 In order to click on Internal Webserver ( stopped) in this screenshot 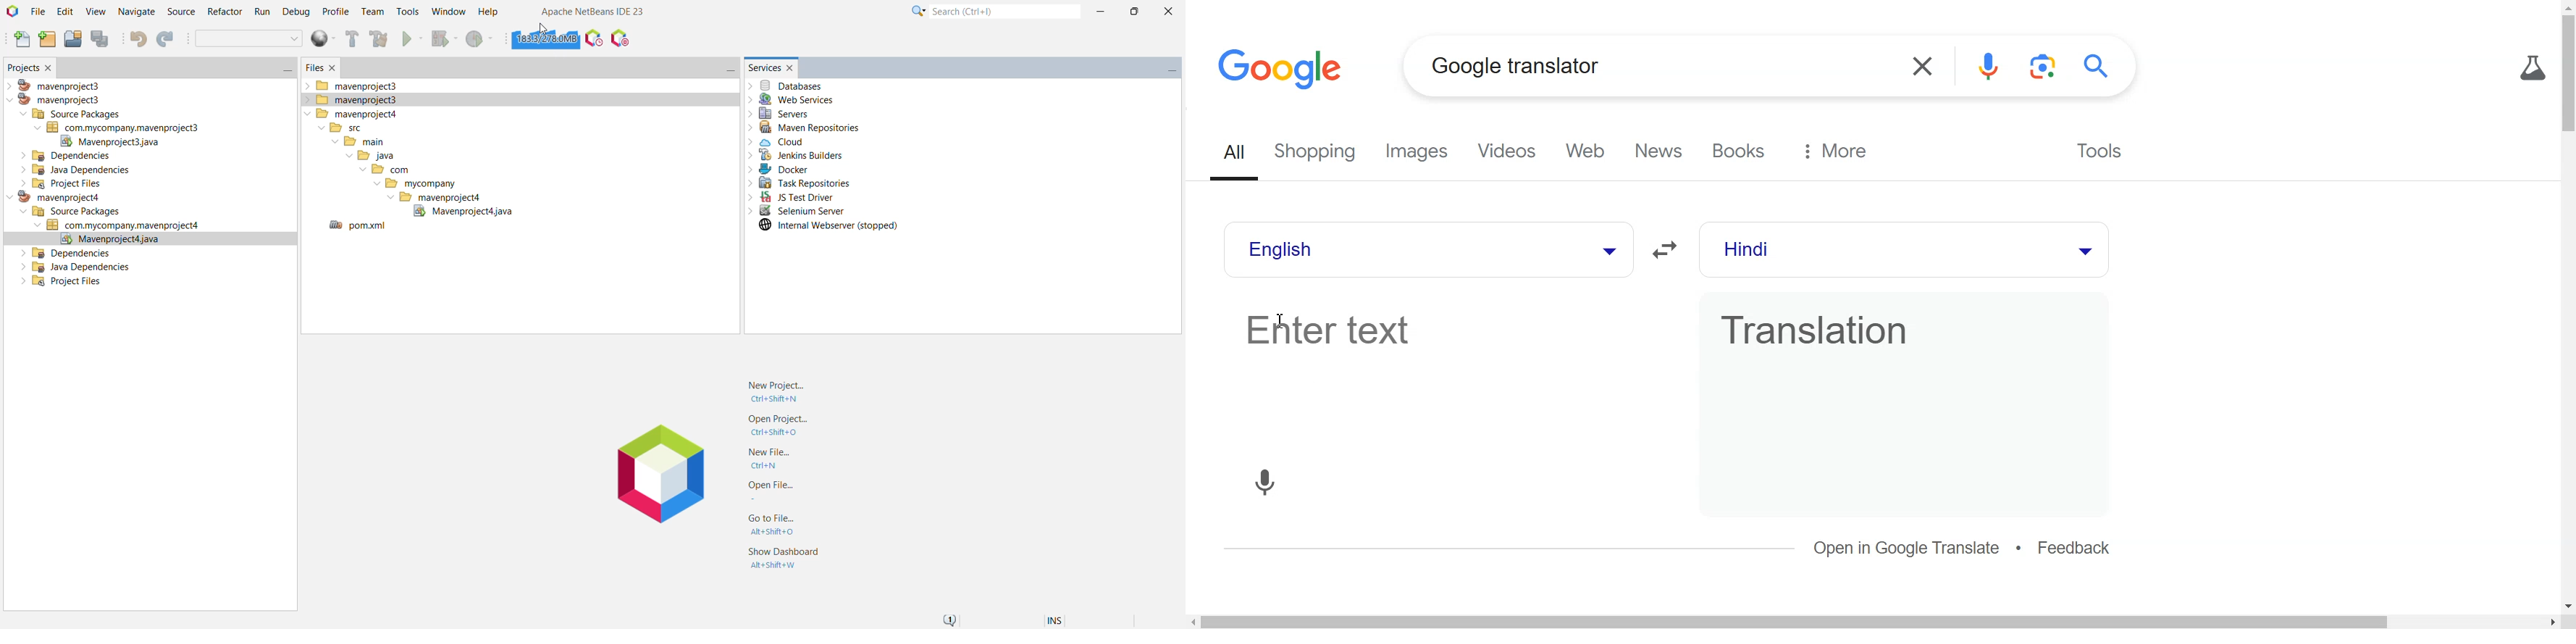, I will do `click(829, 228)`.